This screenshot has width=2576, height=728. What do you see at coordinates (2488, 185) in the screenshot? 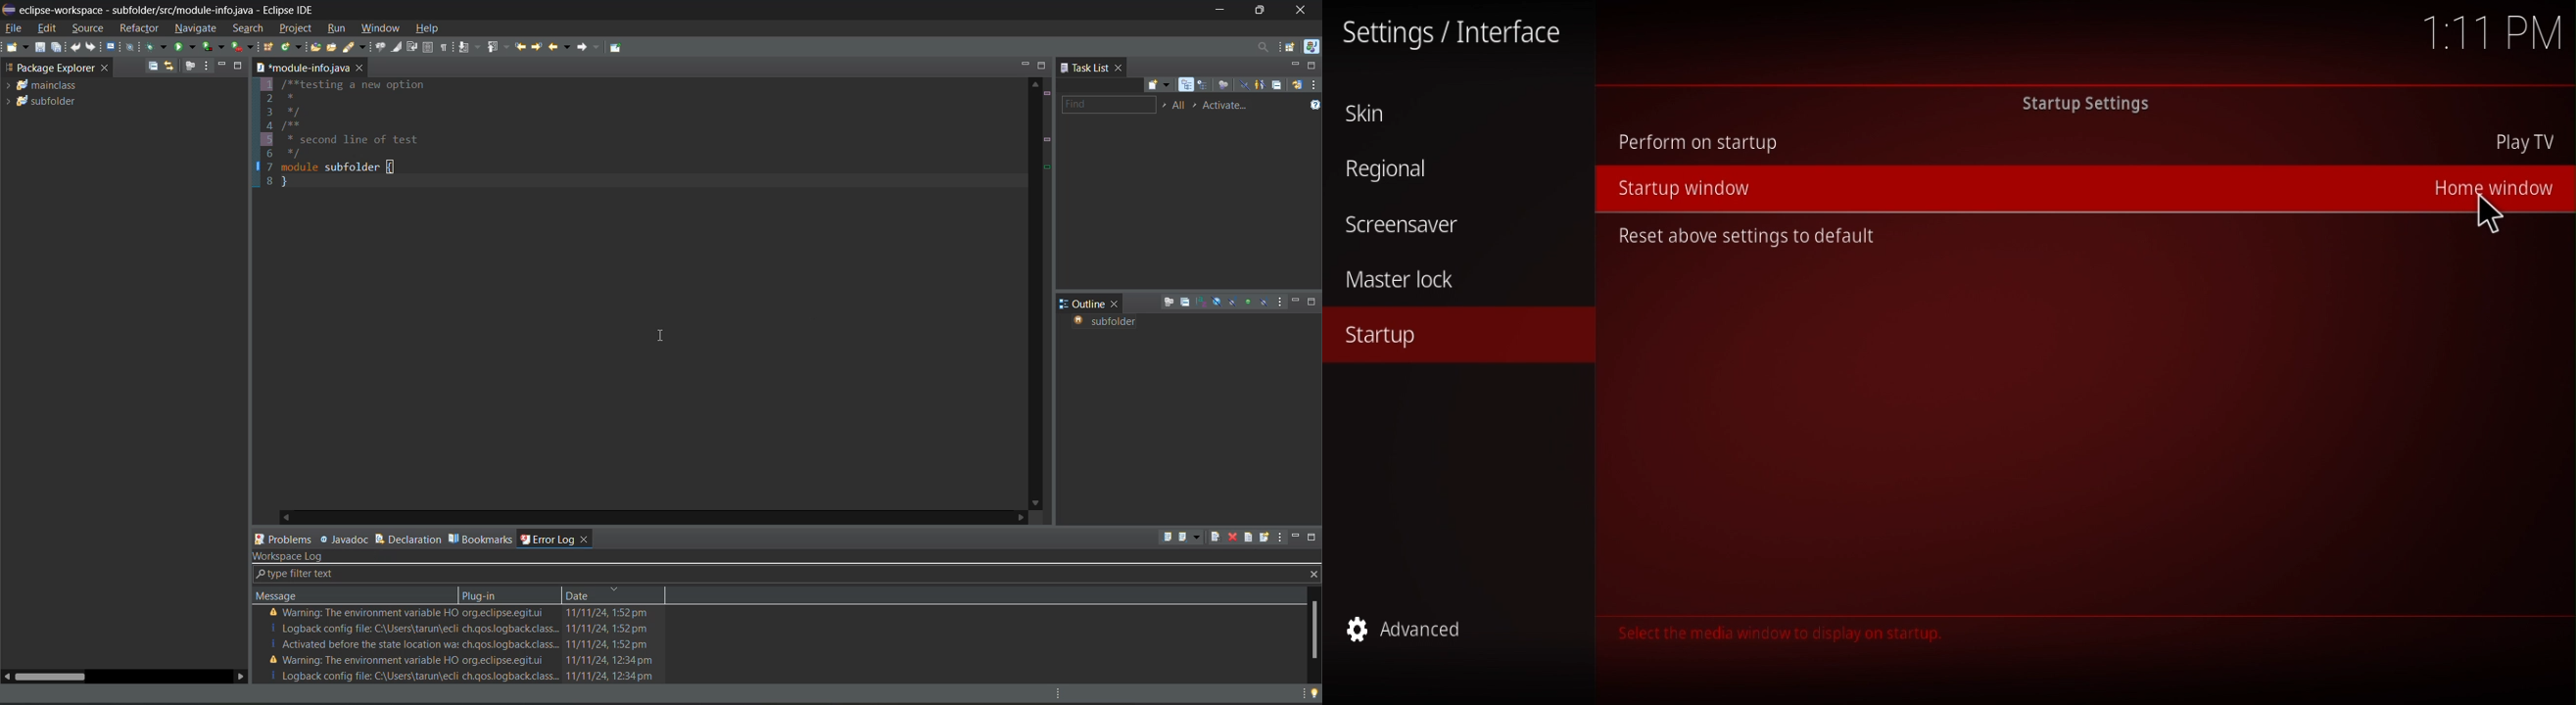
I see `home window` at bounding box center [2488, 185].